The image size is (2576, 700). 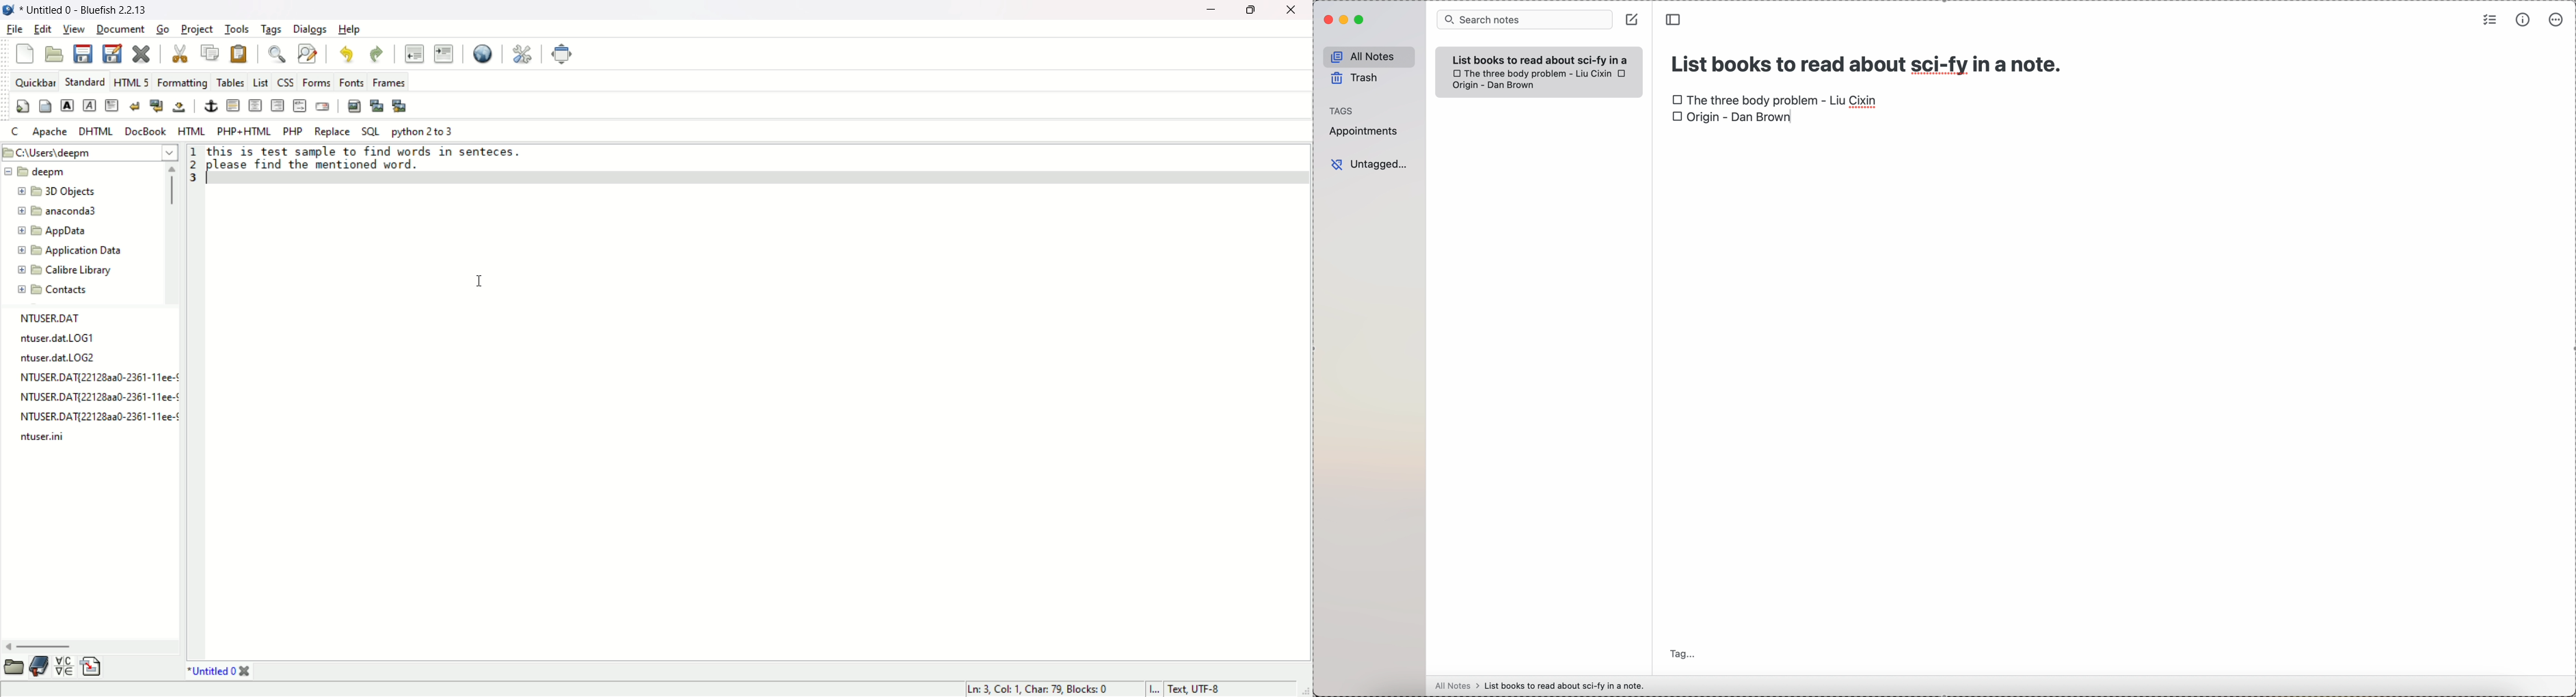 What do you see at coordinates (1197, 689) in the screenshot?
I see `text, UTF-8` at bounding box center [1197, 689].